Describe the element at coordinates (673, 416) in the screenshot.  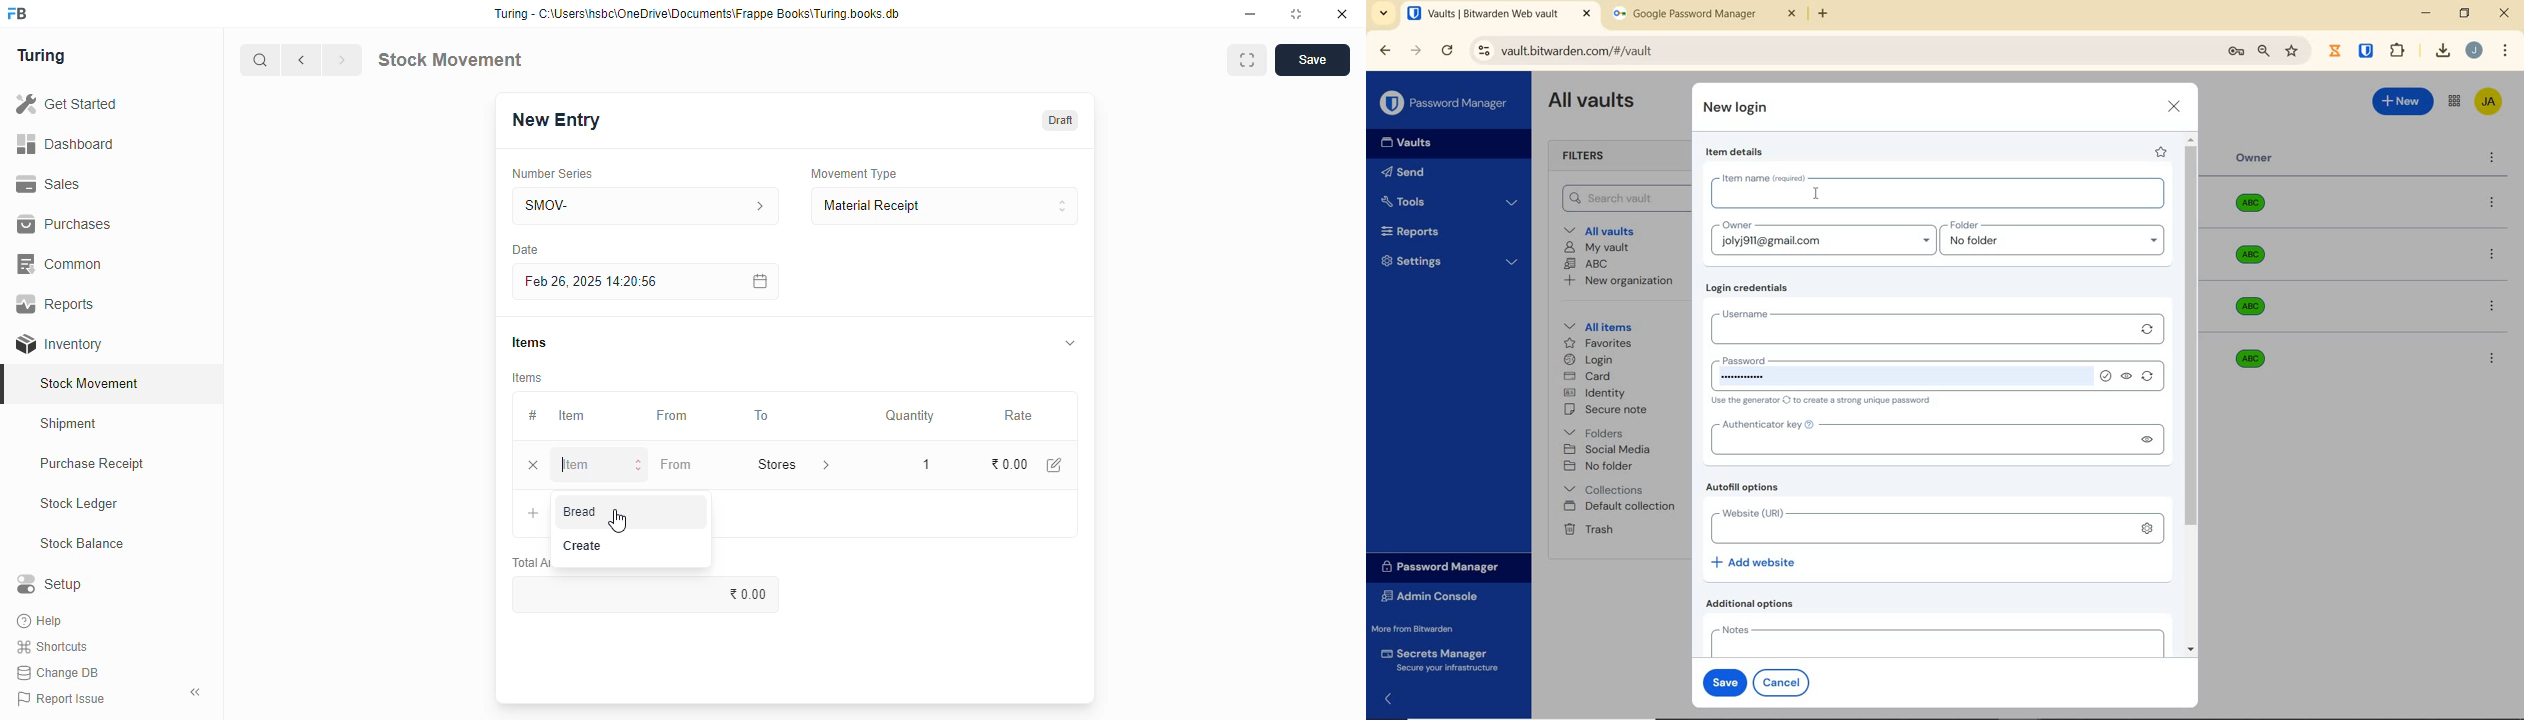
I see `from` at that location.